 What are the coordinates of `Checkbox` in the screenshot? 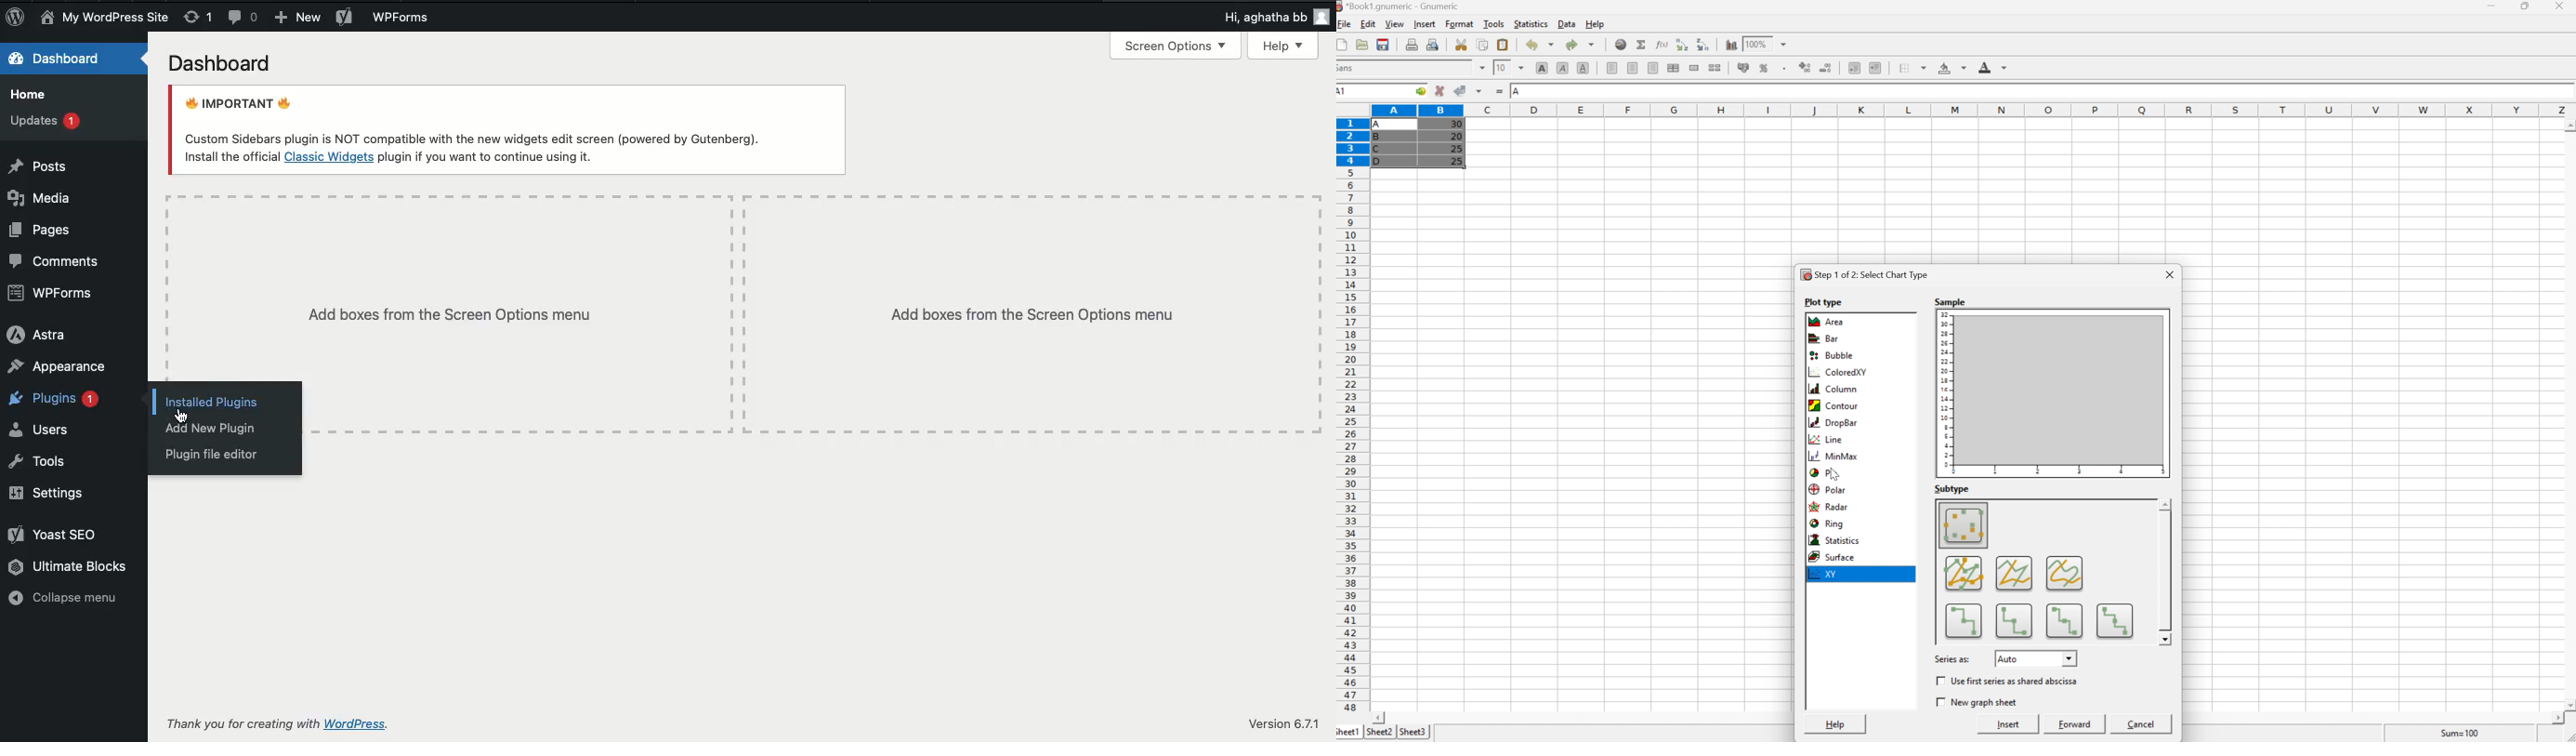 It's located at (1939, 680).